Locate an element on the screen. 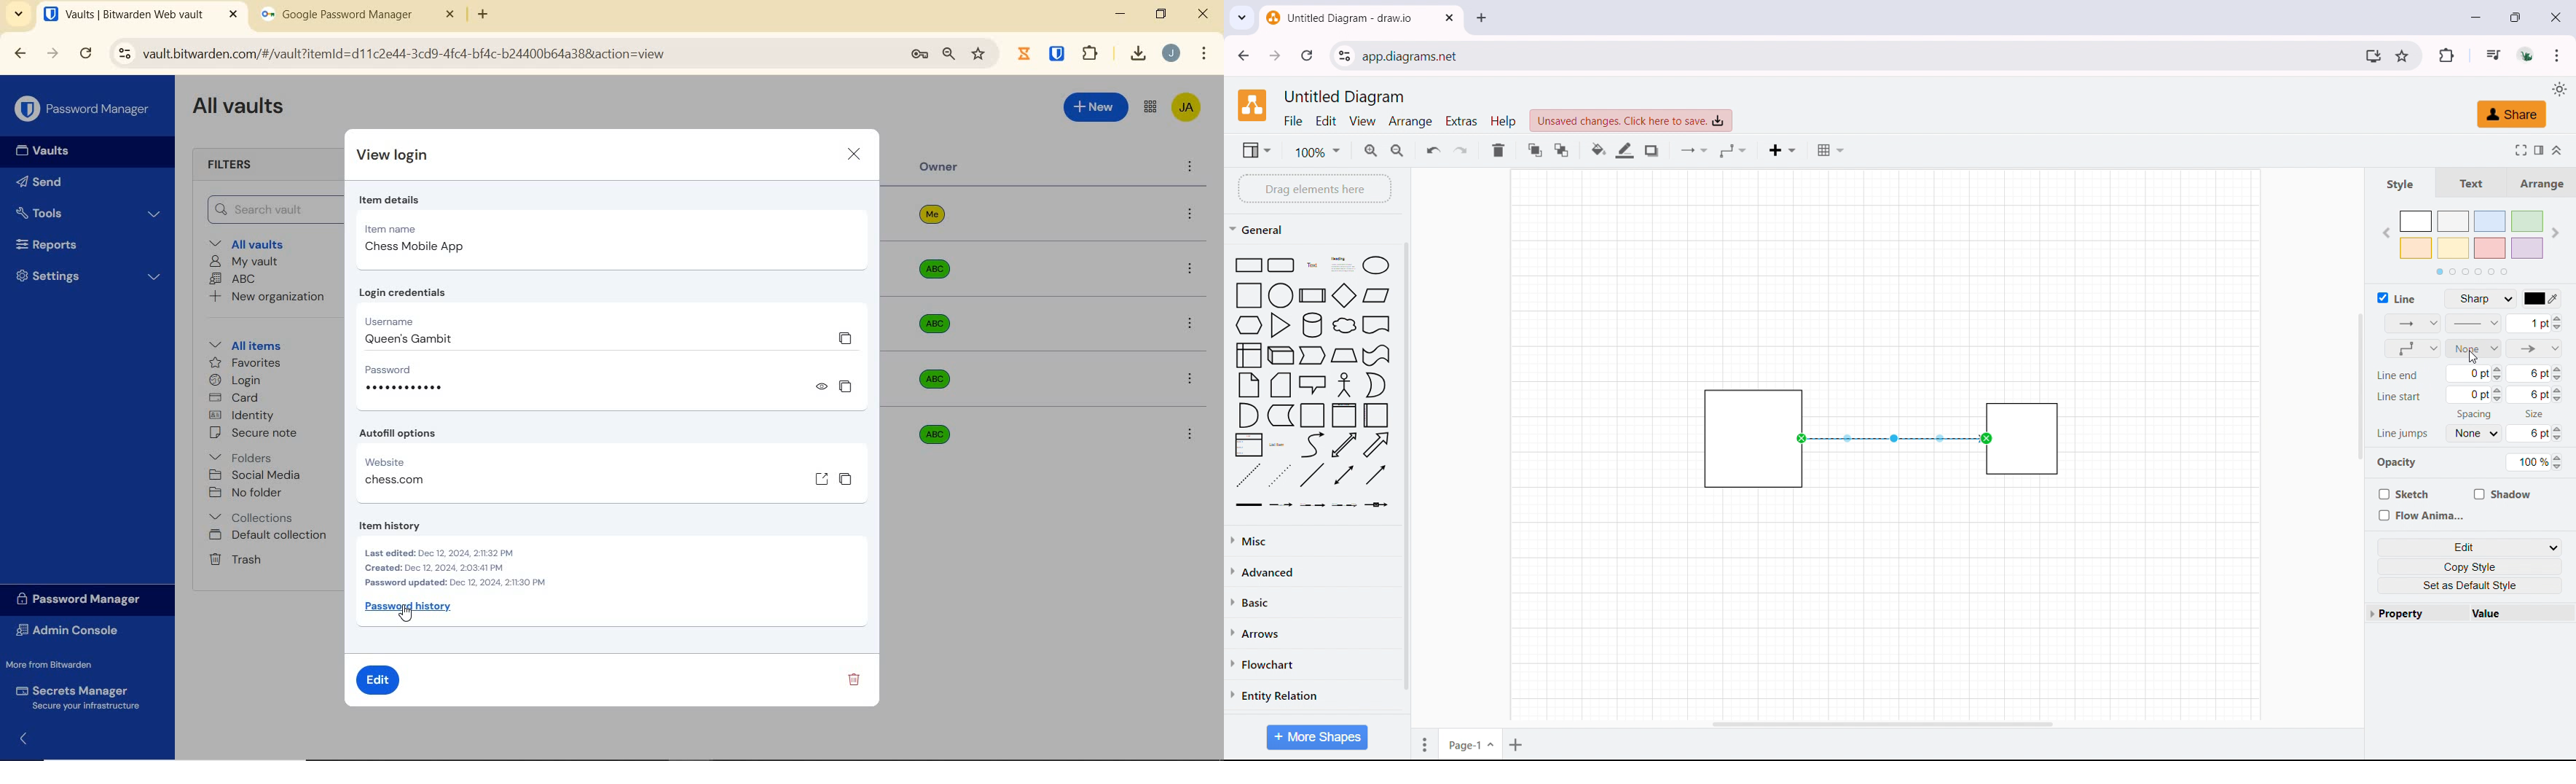 This screenshot has height=784, width=2576. redo is located at coordinates (1461, 149).